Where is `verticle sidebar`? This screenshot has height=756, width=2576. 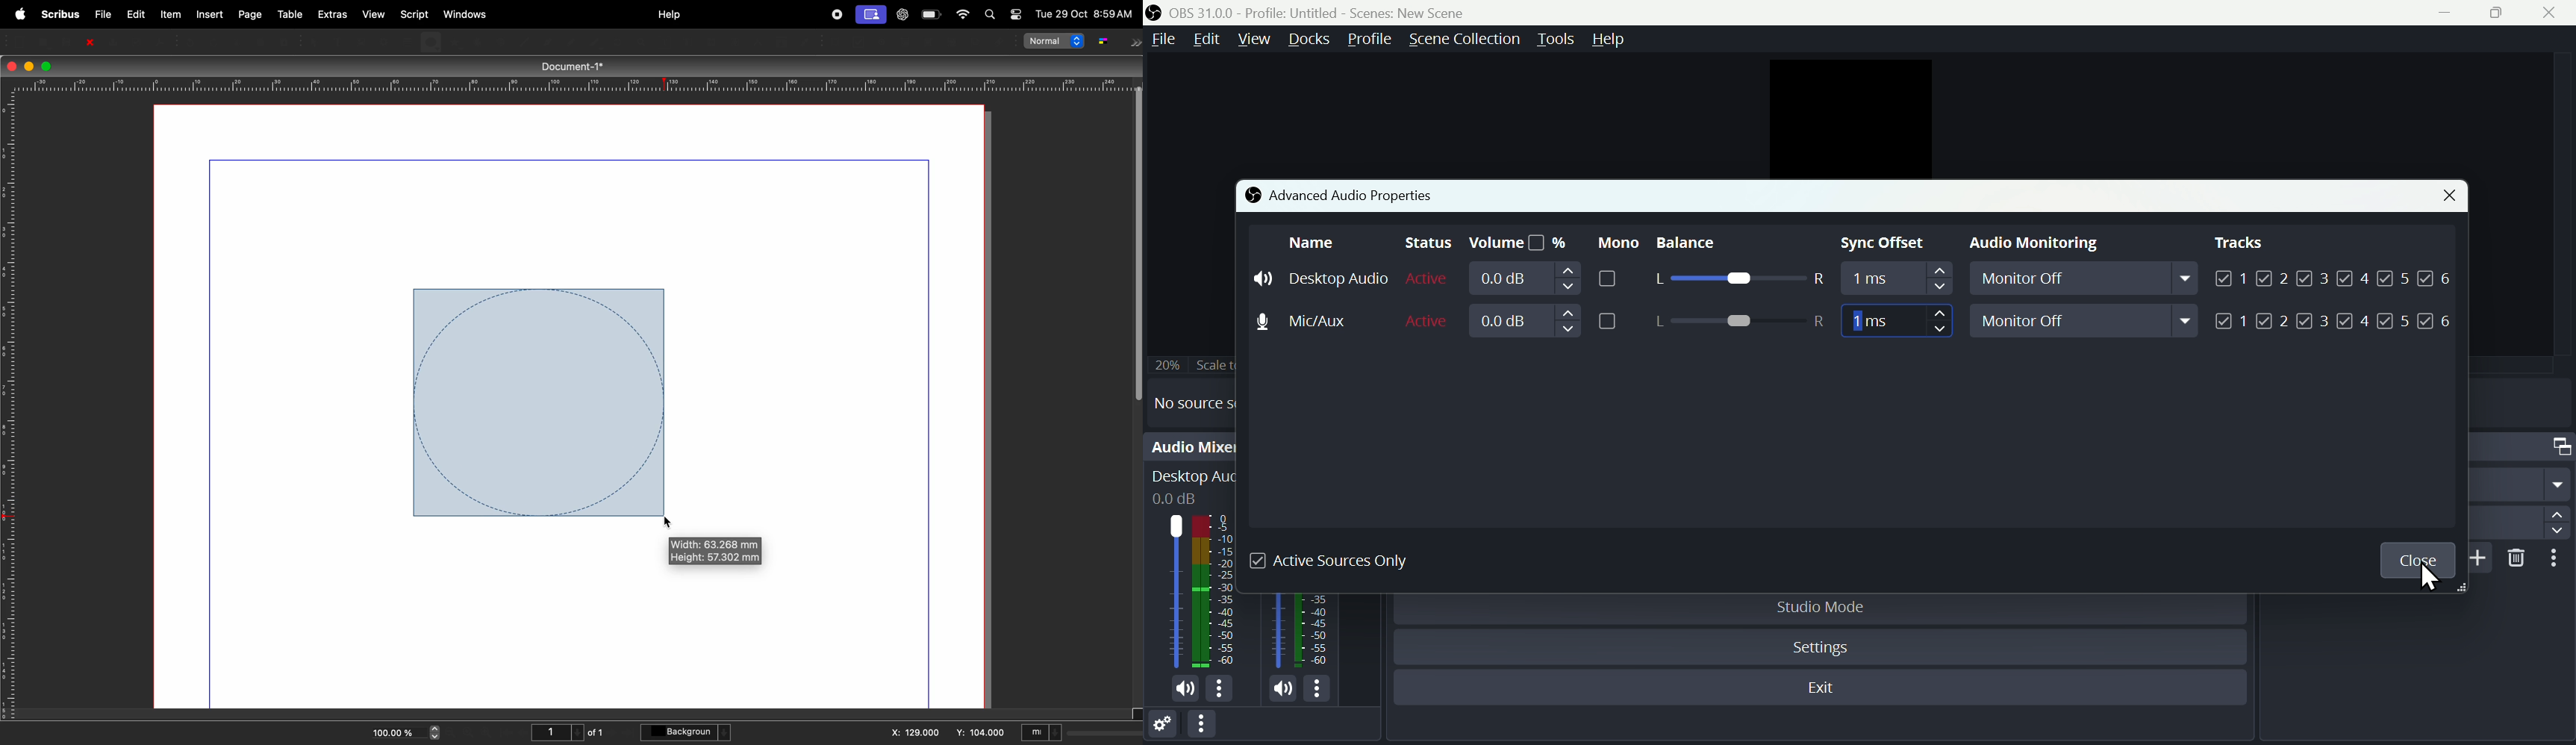
verticle sidebar is located at coordinates (1132, 263).